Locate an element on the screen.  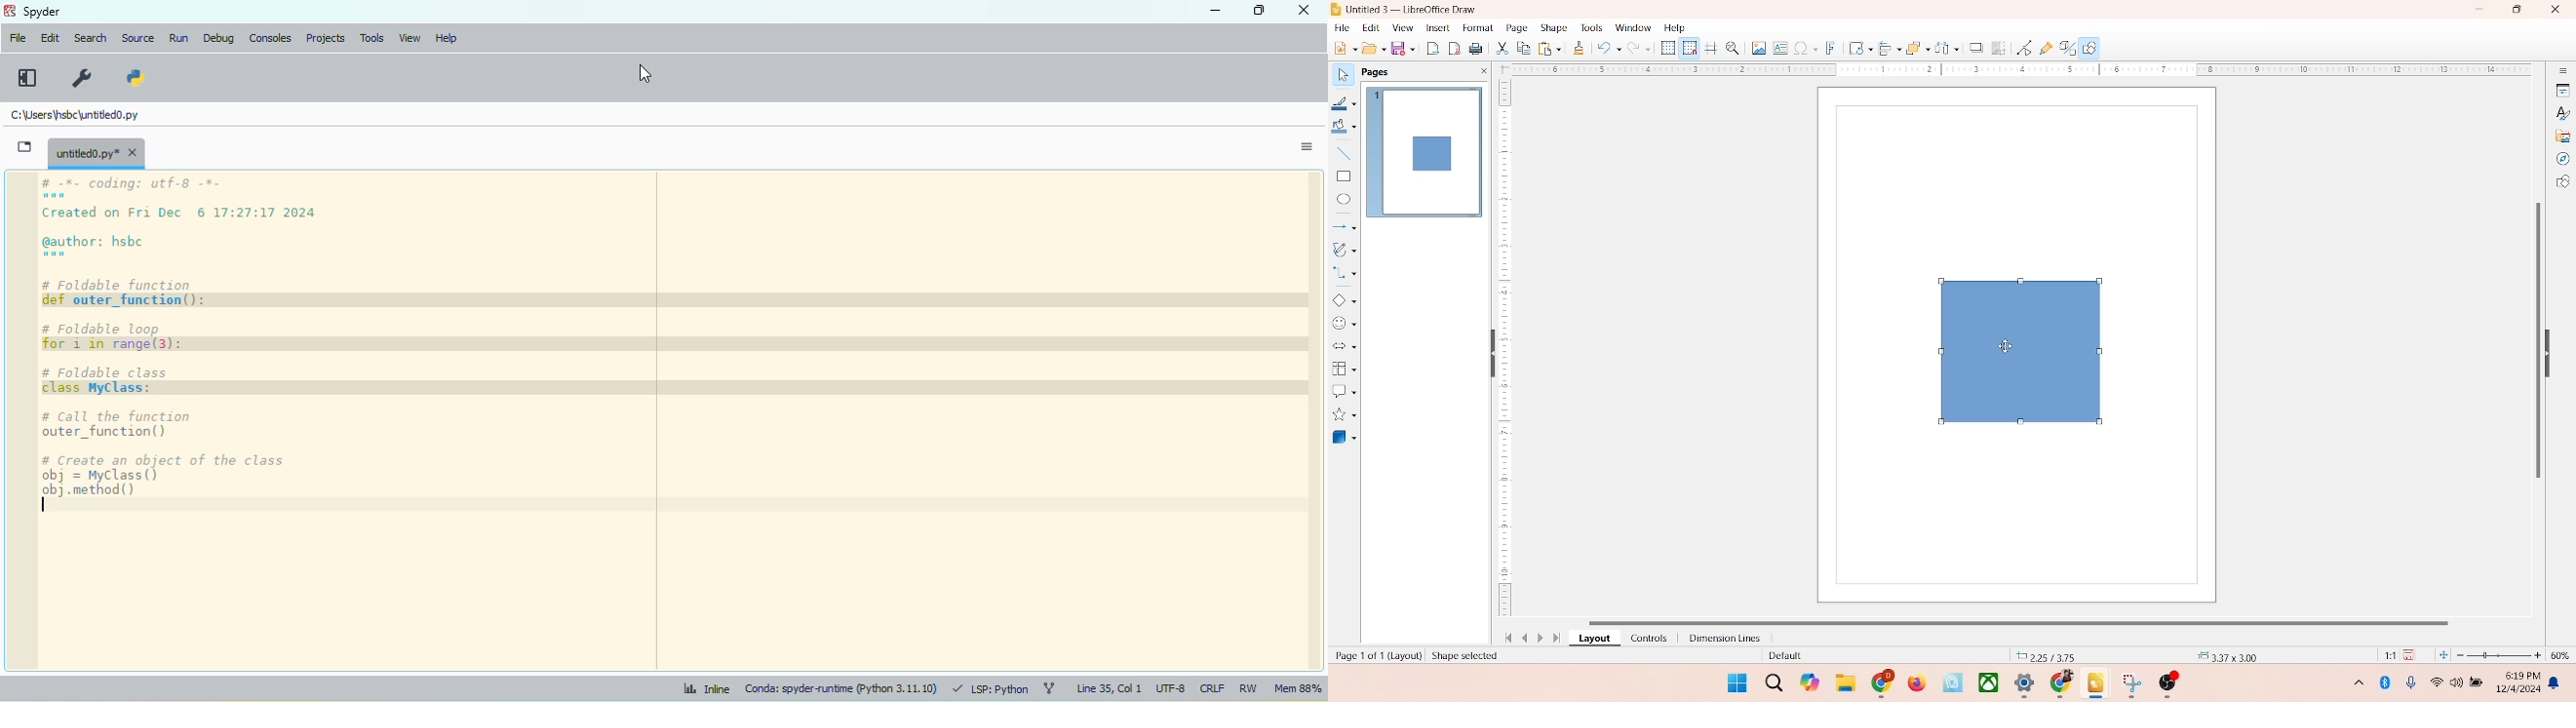
conda: spyder-runtime (python 3. 11. 10) is located at coordinates (840, 690).